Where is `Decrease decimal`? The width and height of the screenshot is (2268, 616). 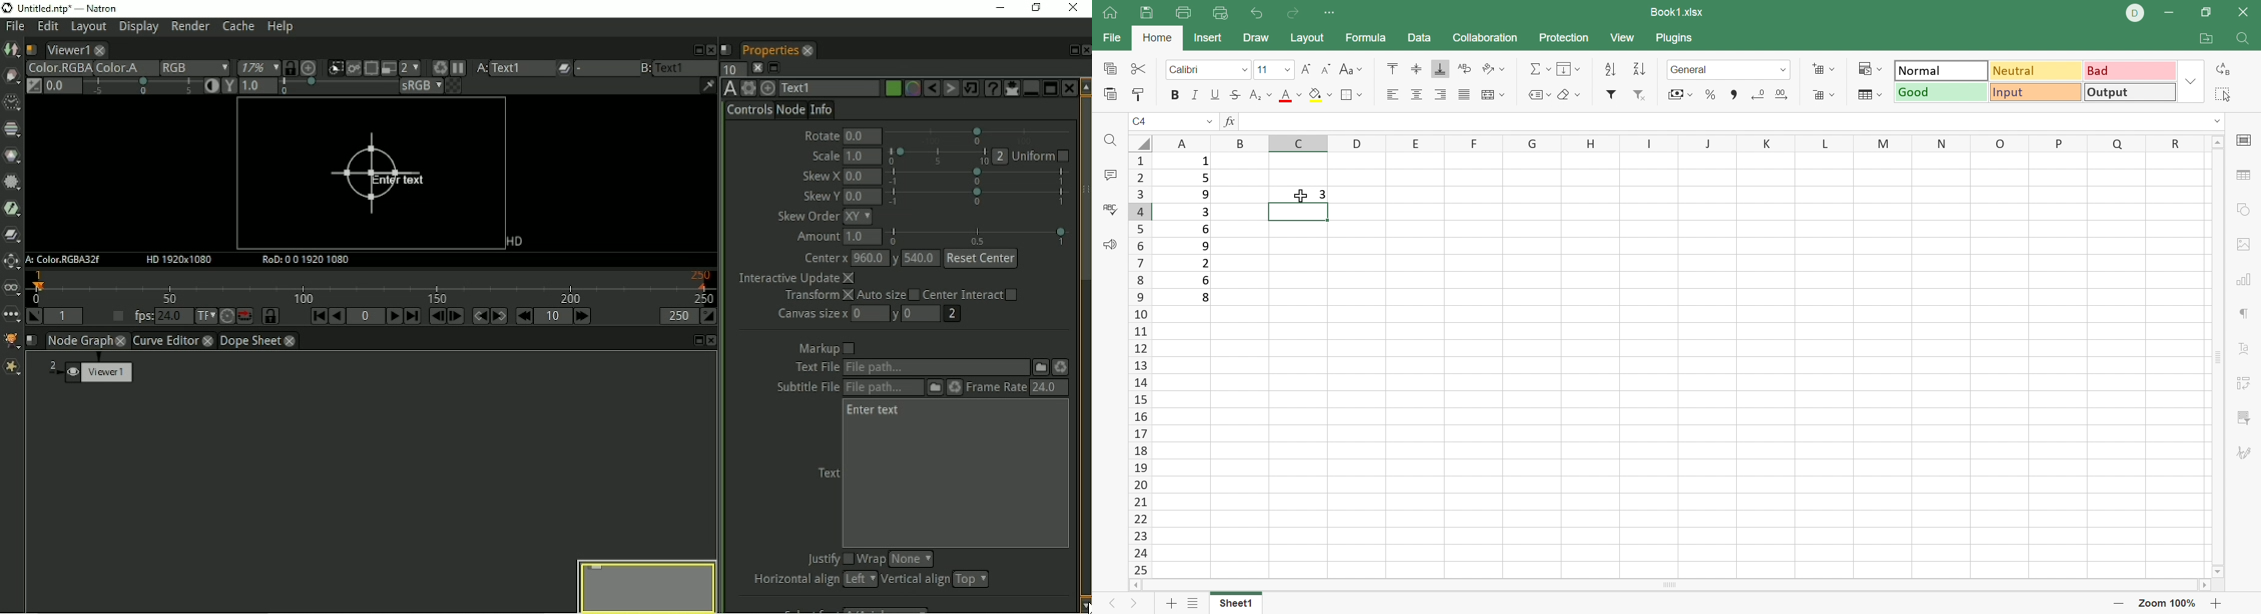
Decrease decimal is located at coordinates (1758, 93).